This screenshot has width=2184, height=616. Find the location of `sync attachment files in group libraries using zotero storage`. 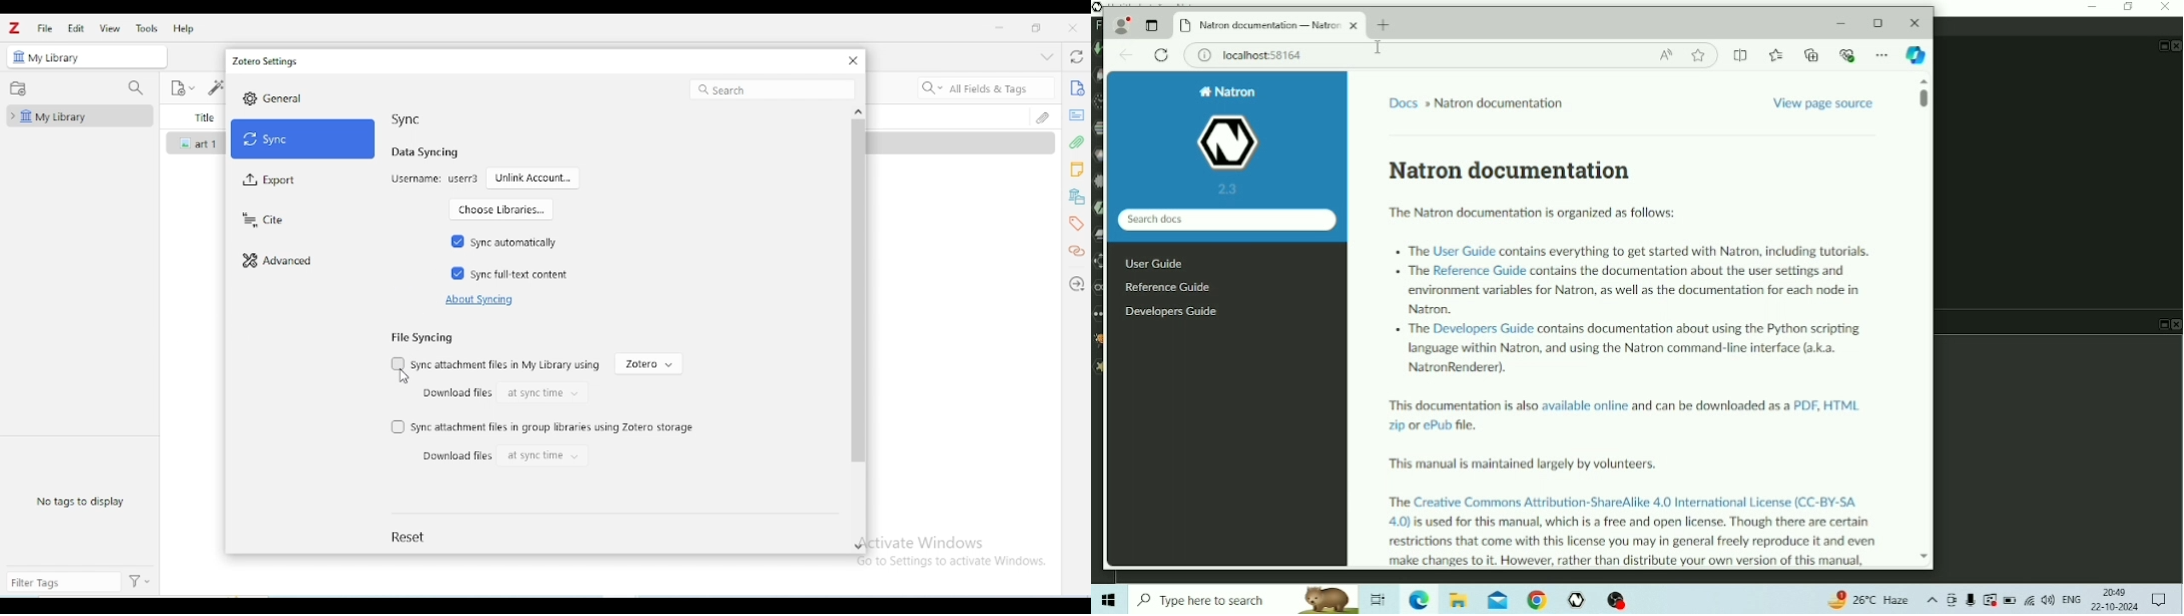

sync attachment files in group libraries using zotero storage is located at coordinates (554, 427).